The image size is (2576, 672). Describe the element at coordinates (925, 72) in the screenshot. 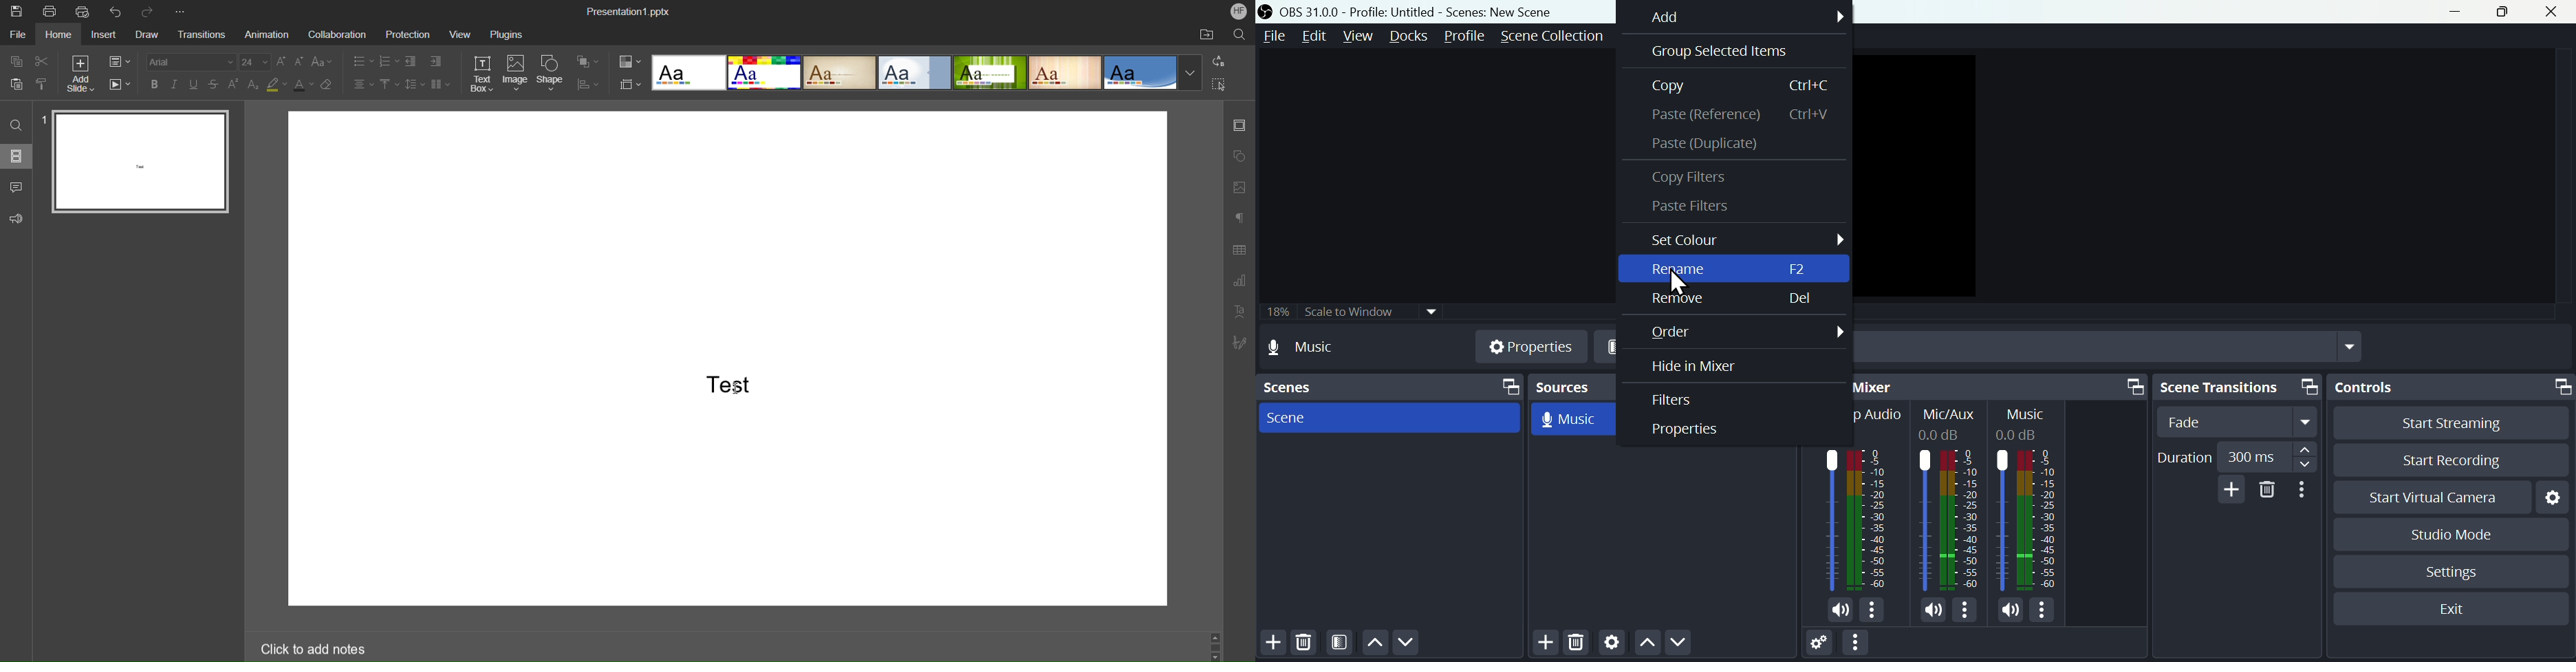

I see `Templates` at that location.